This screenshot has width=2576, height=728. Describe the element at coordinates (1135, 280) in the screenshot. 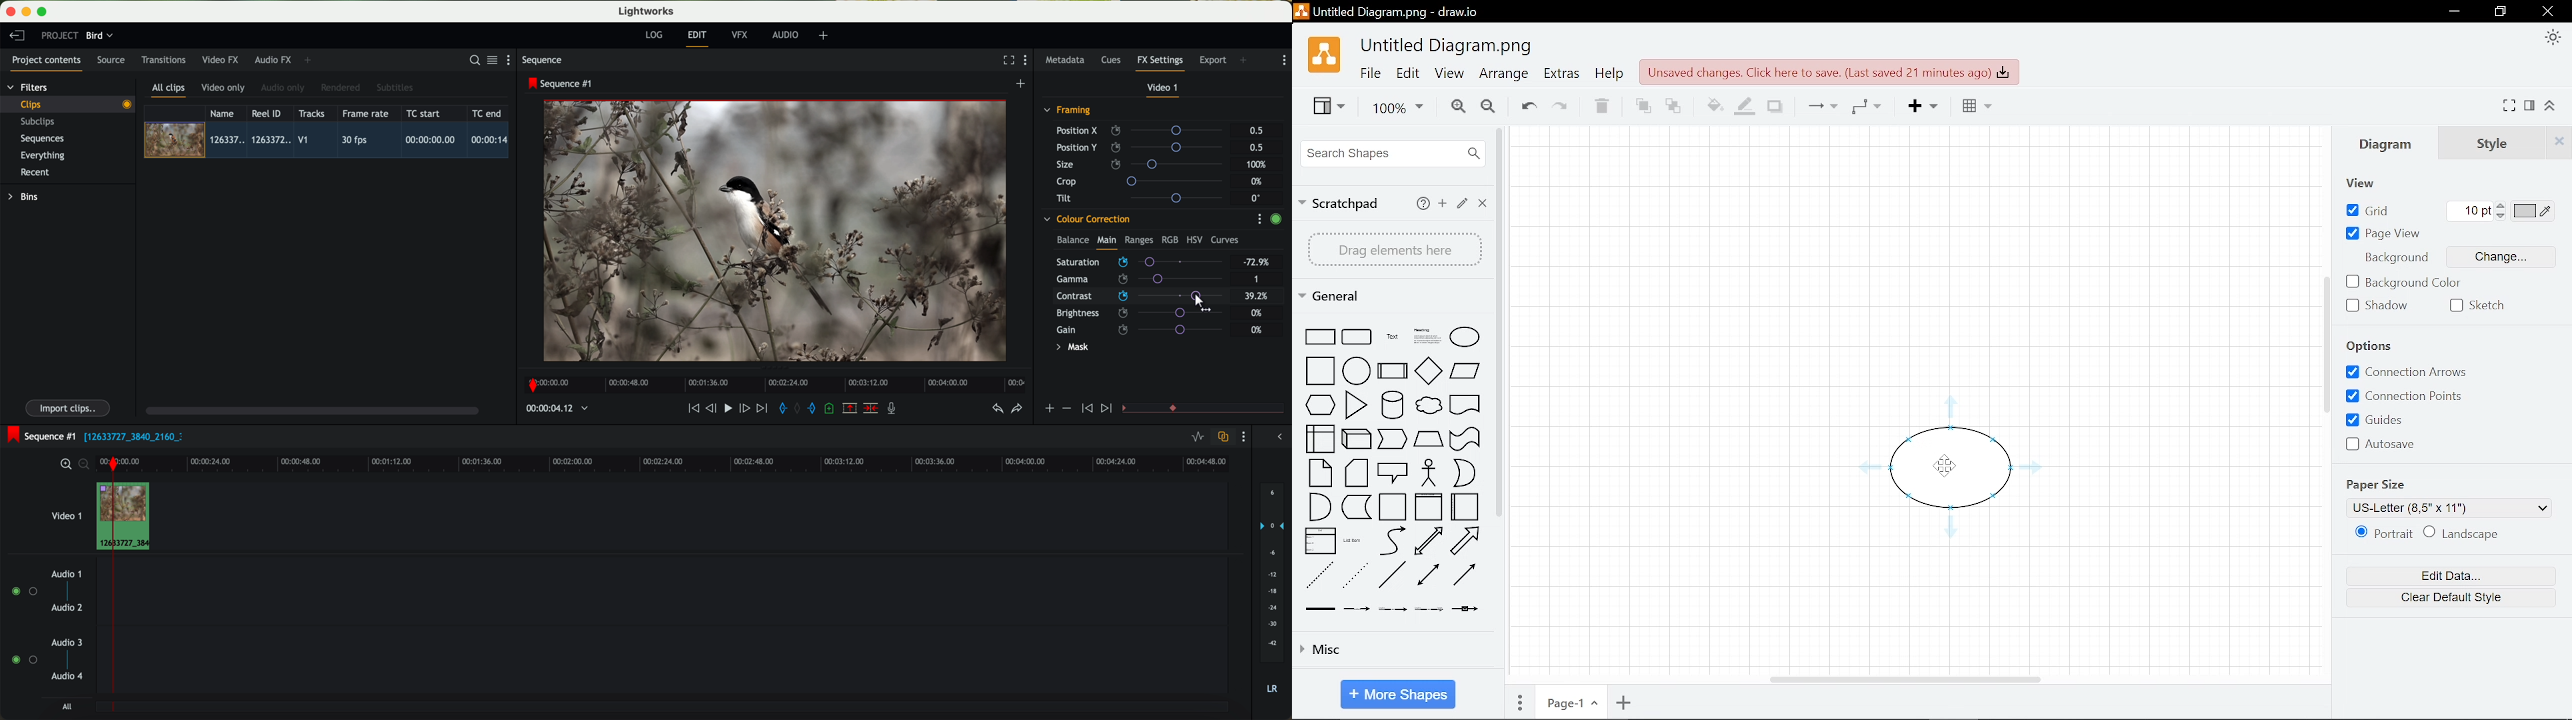

I see `click on saturation` at that location.